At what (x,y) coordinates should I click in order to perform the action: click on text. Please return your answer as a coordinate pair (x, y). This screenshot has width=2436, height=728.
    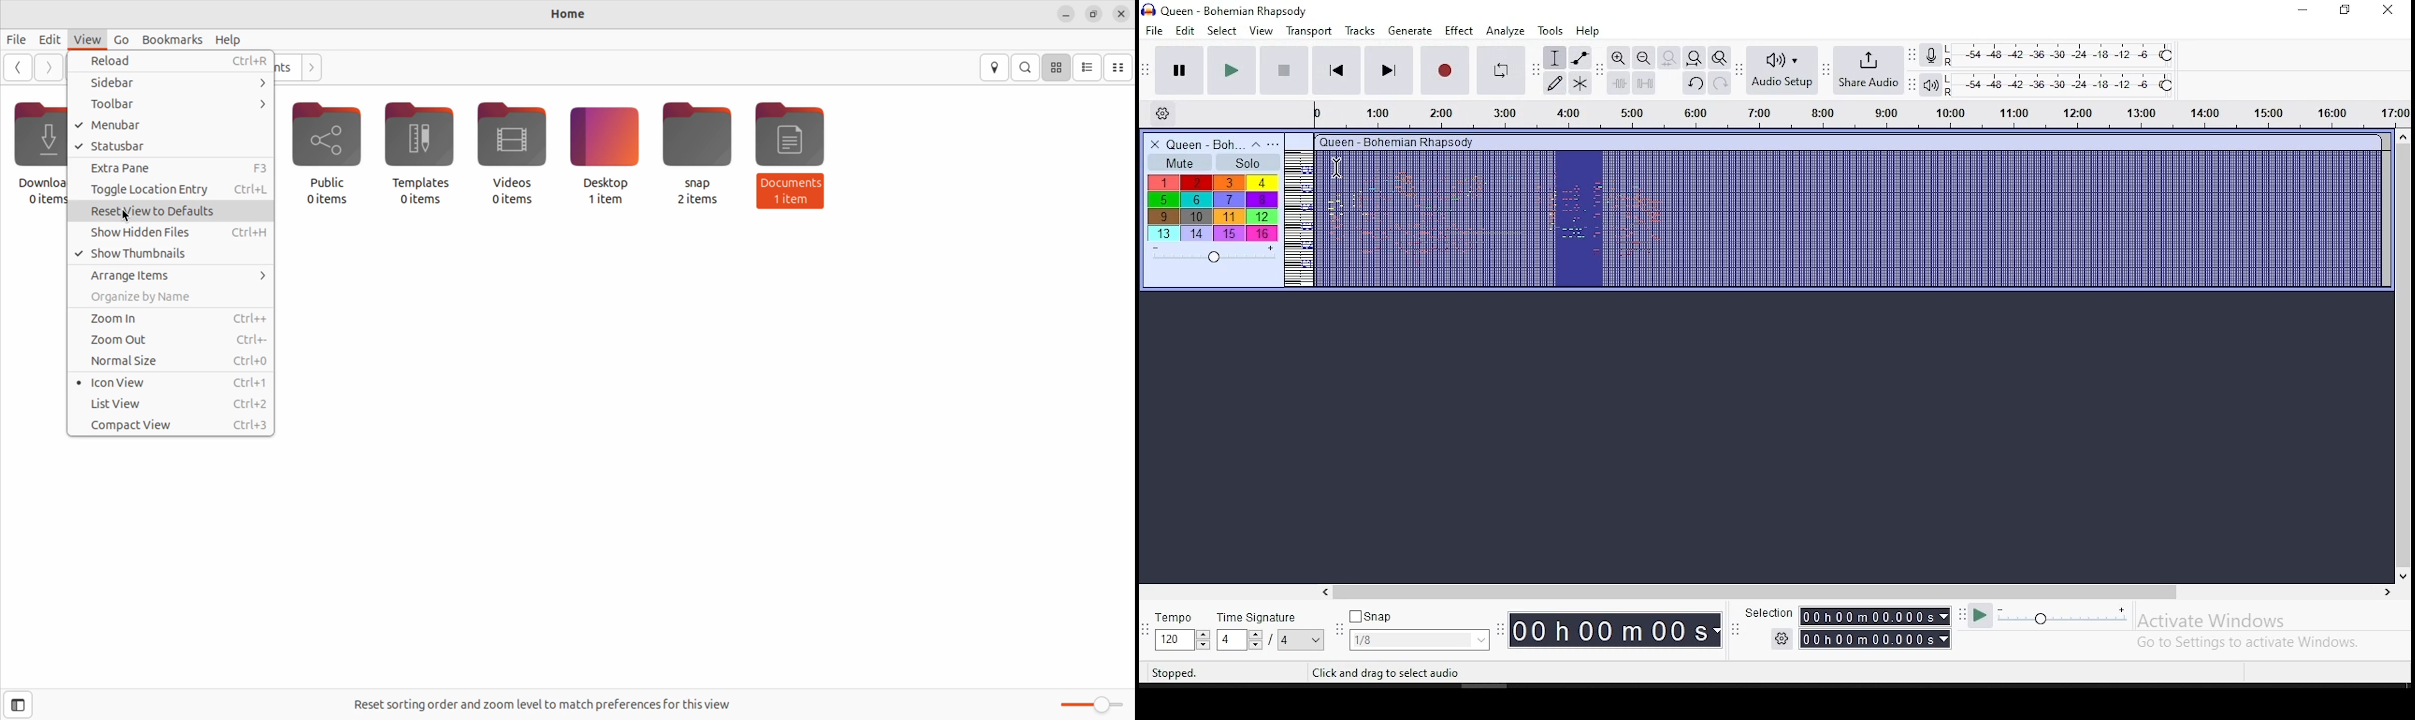
    Looking at the image, I should click on (1398, 140).